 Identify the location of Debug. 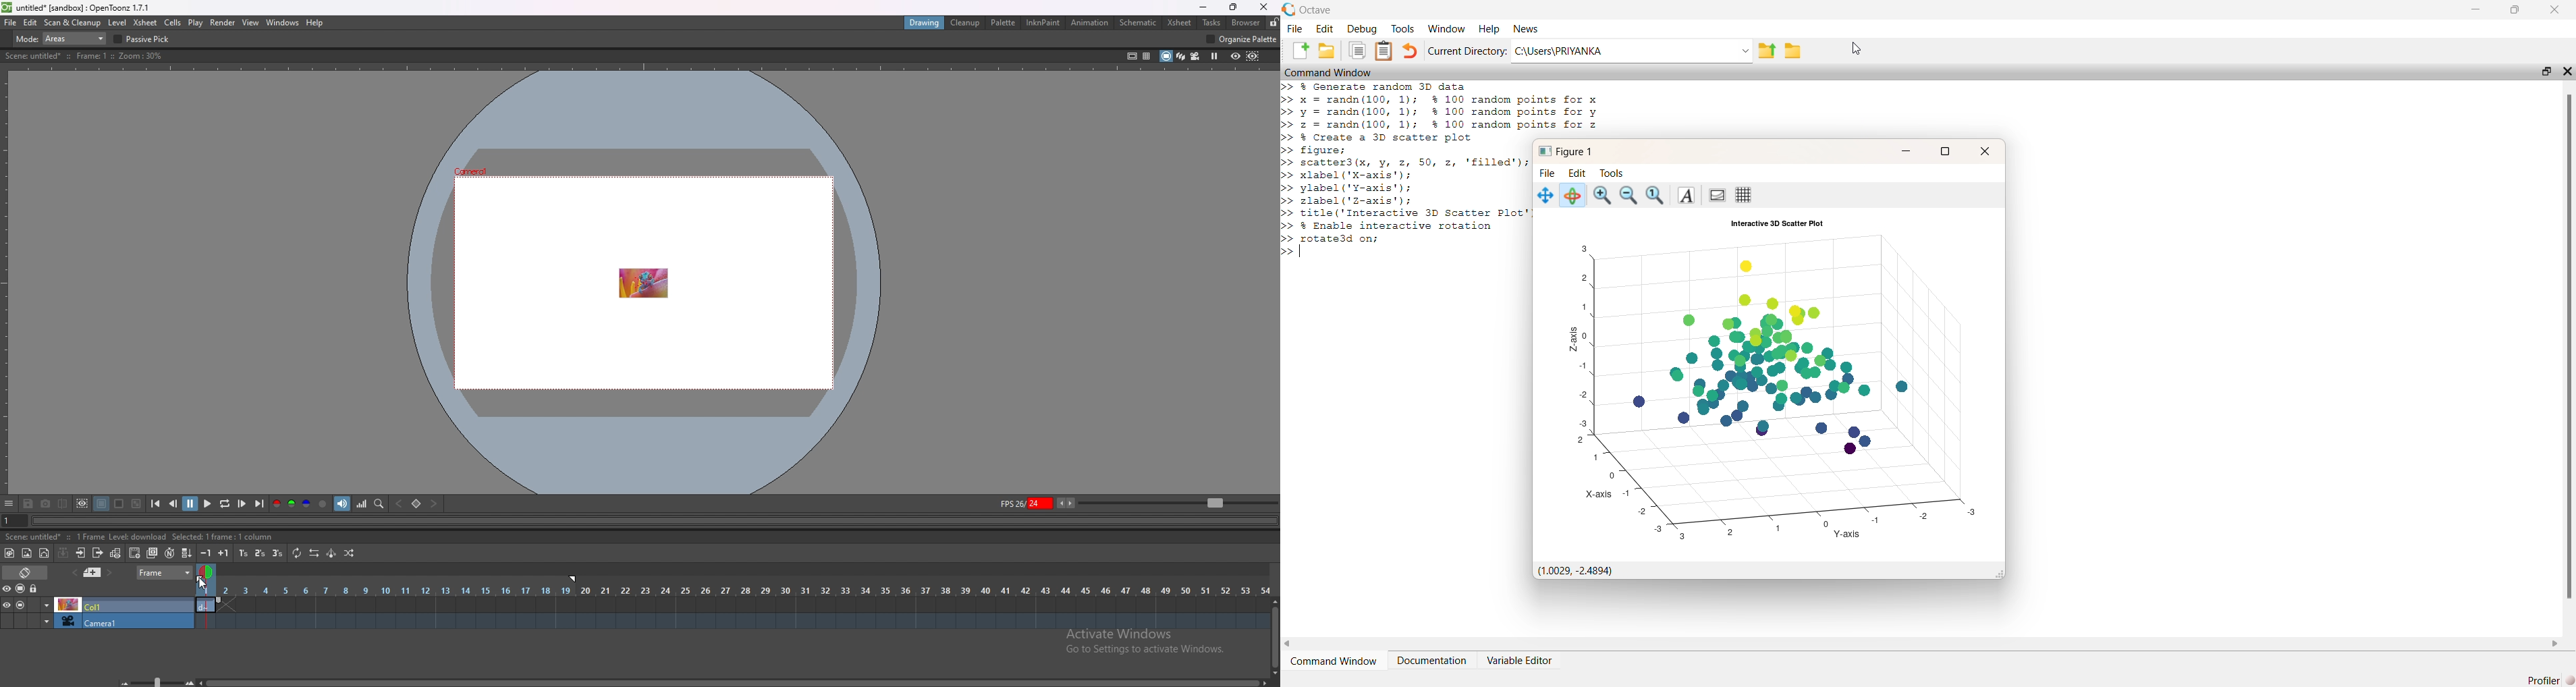
(1363, 29).